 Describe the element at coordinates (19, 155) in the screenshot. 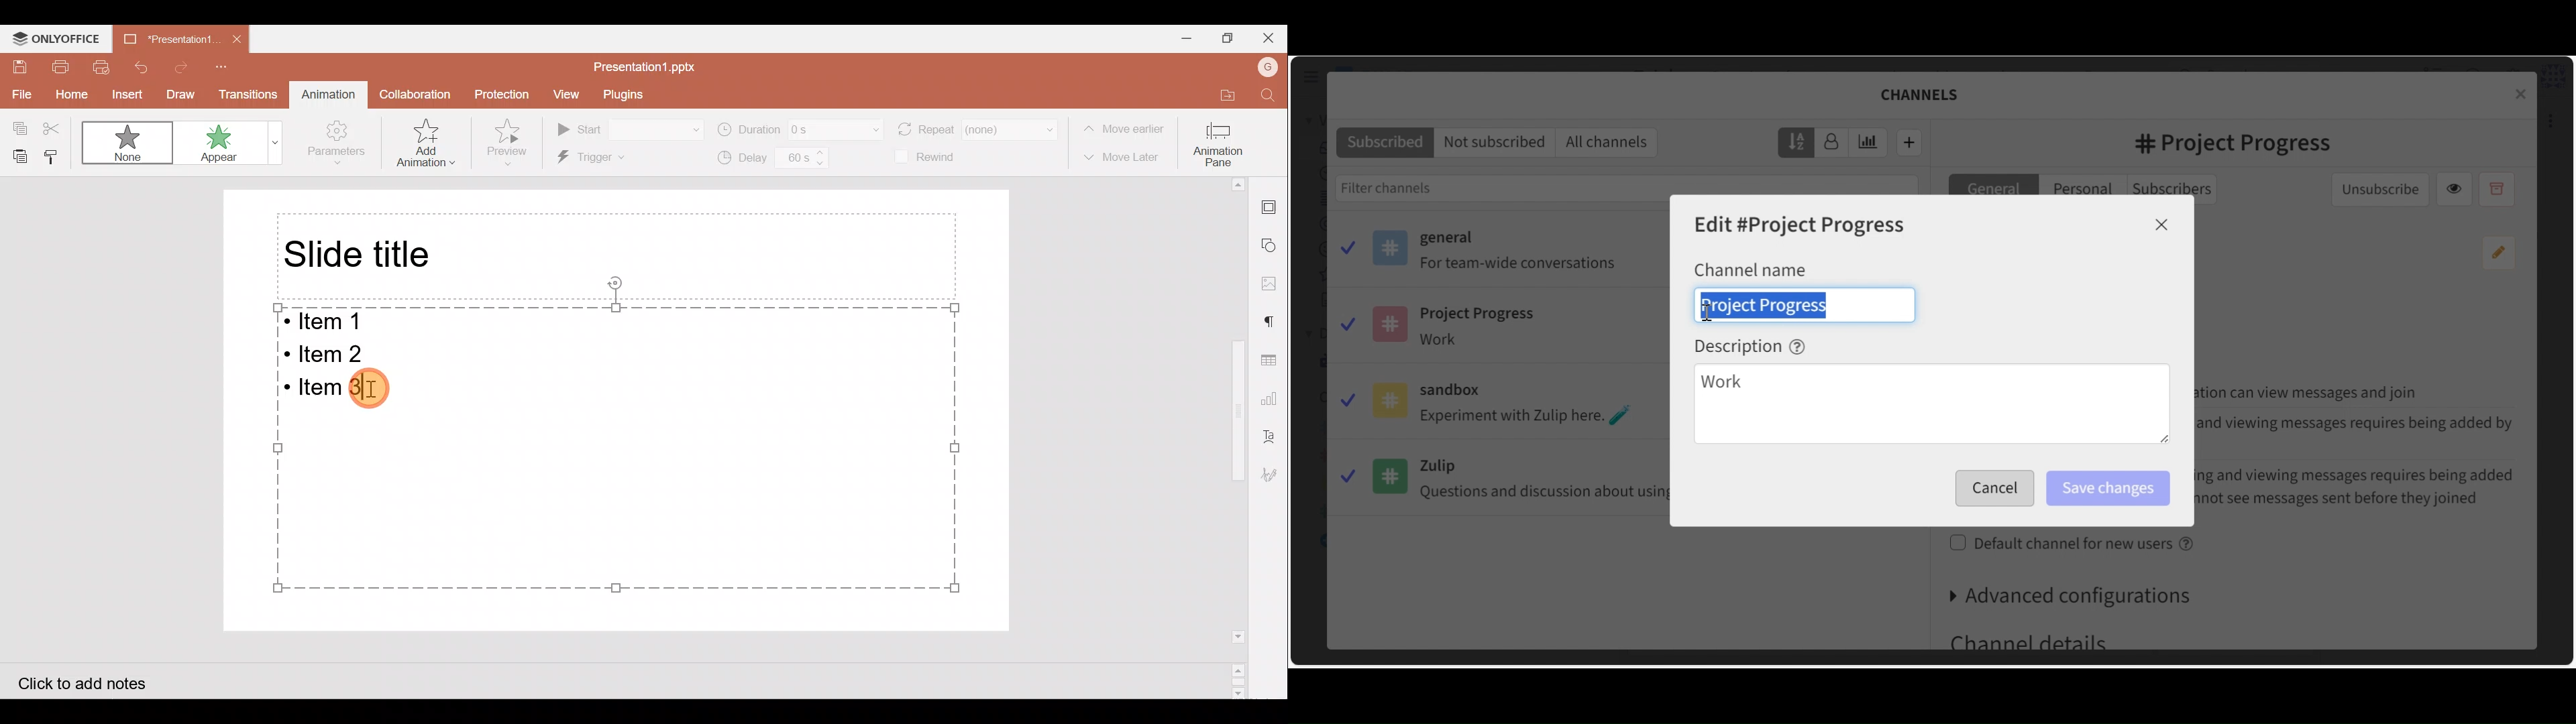

I see `Paste` at that location.